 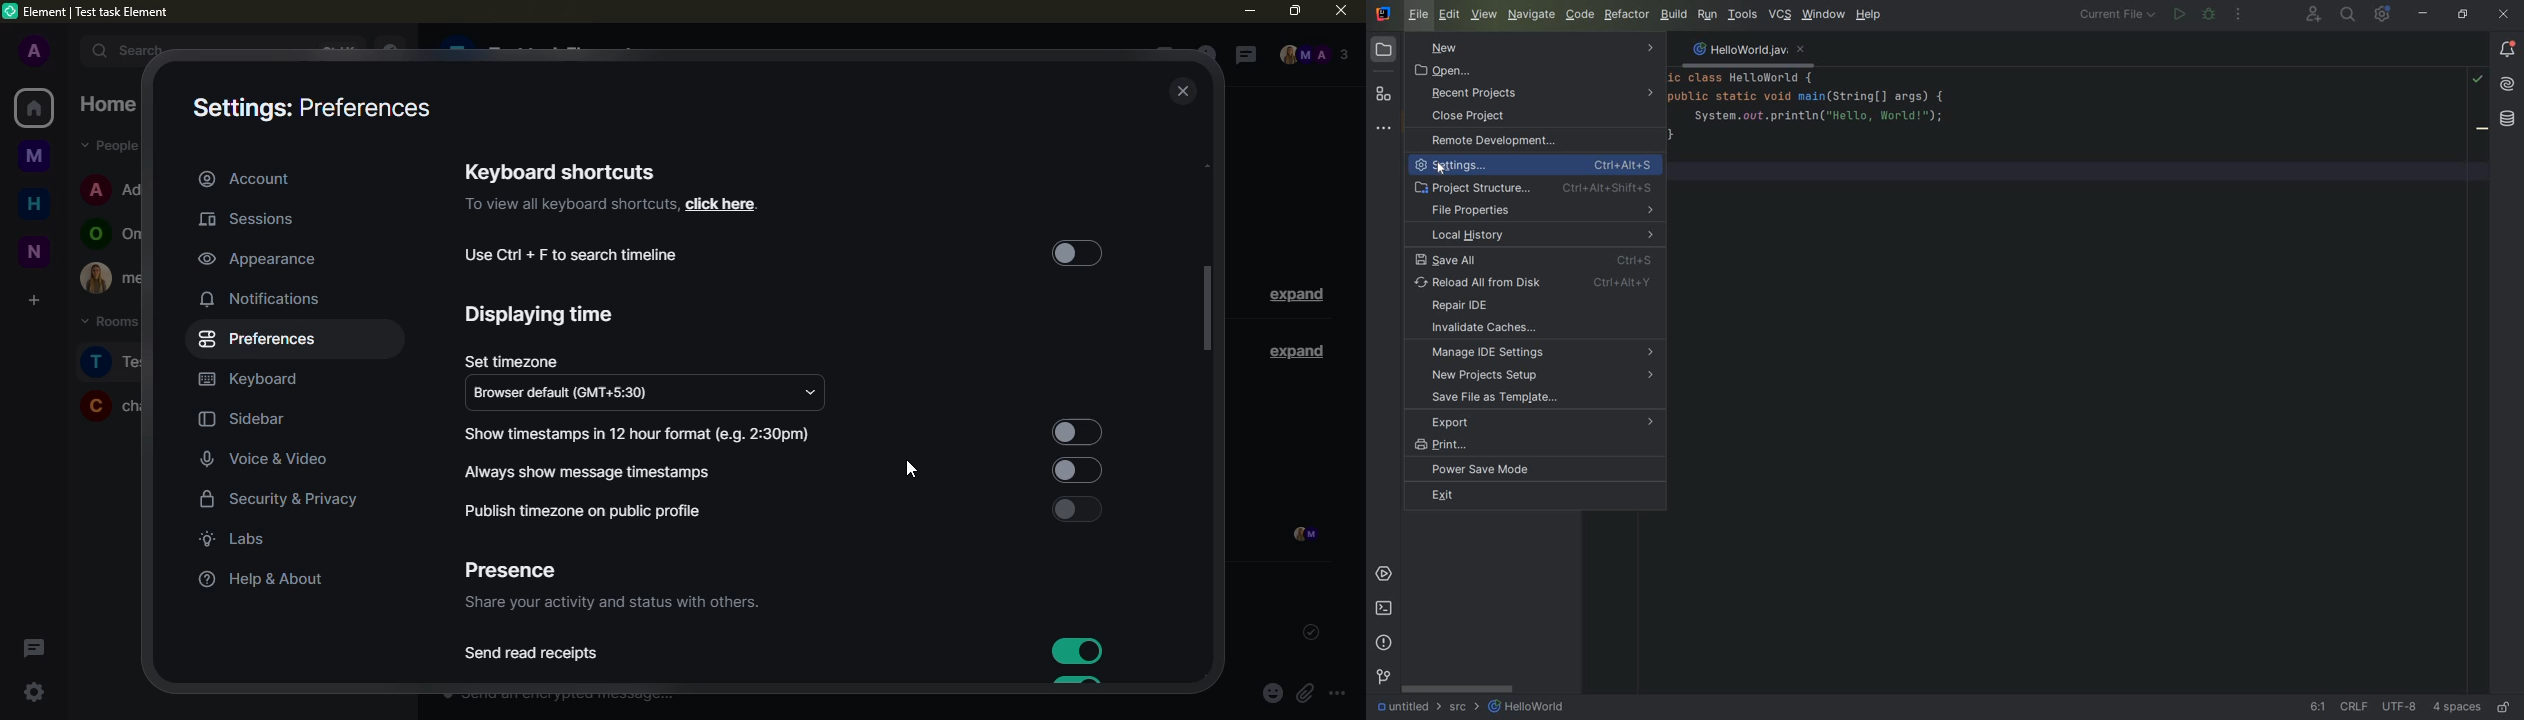 What do you see at coordinates (541, 315) in the screenshot?
I see `displaying time` at bounding box center [541, 315].